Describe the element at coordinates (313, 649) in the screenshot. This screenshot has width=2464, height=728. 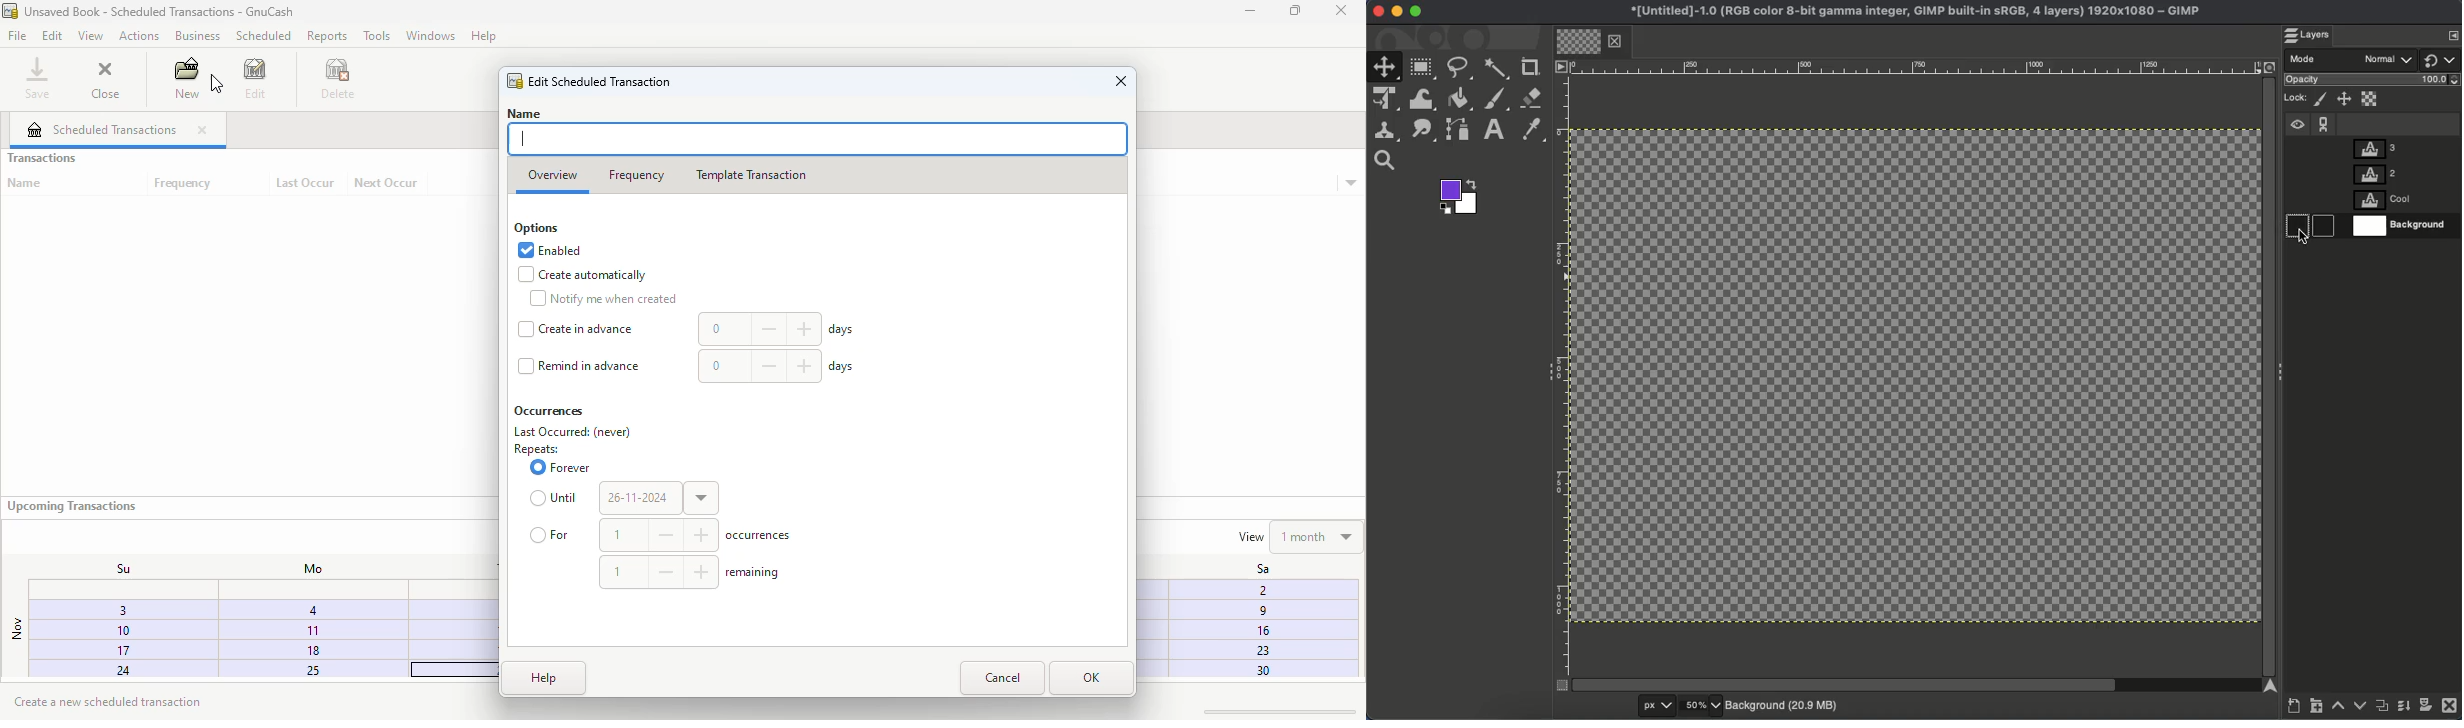
I see `18` at that location.